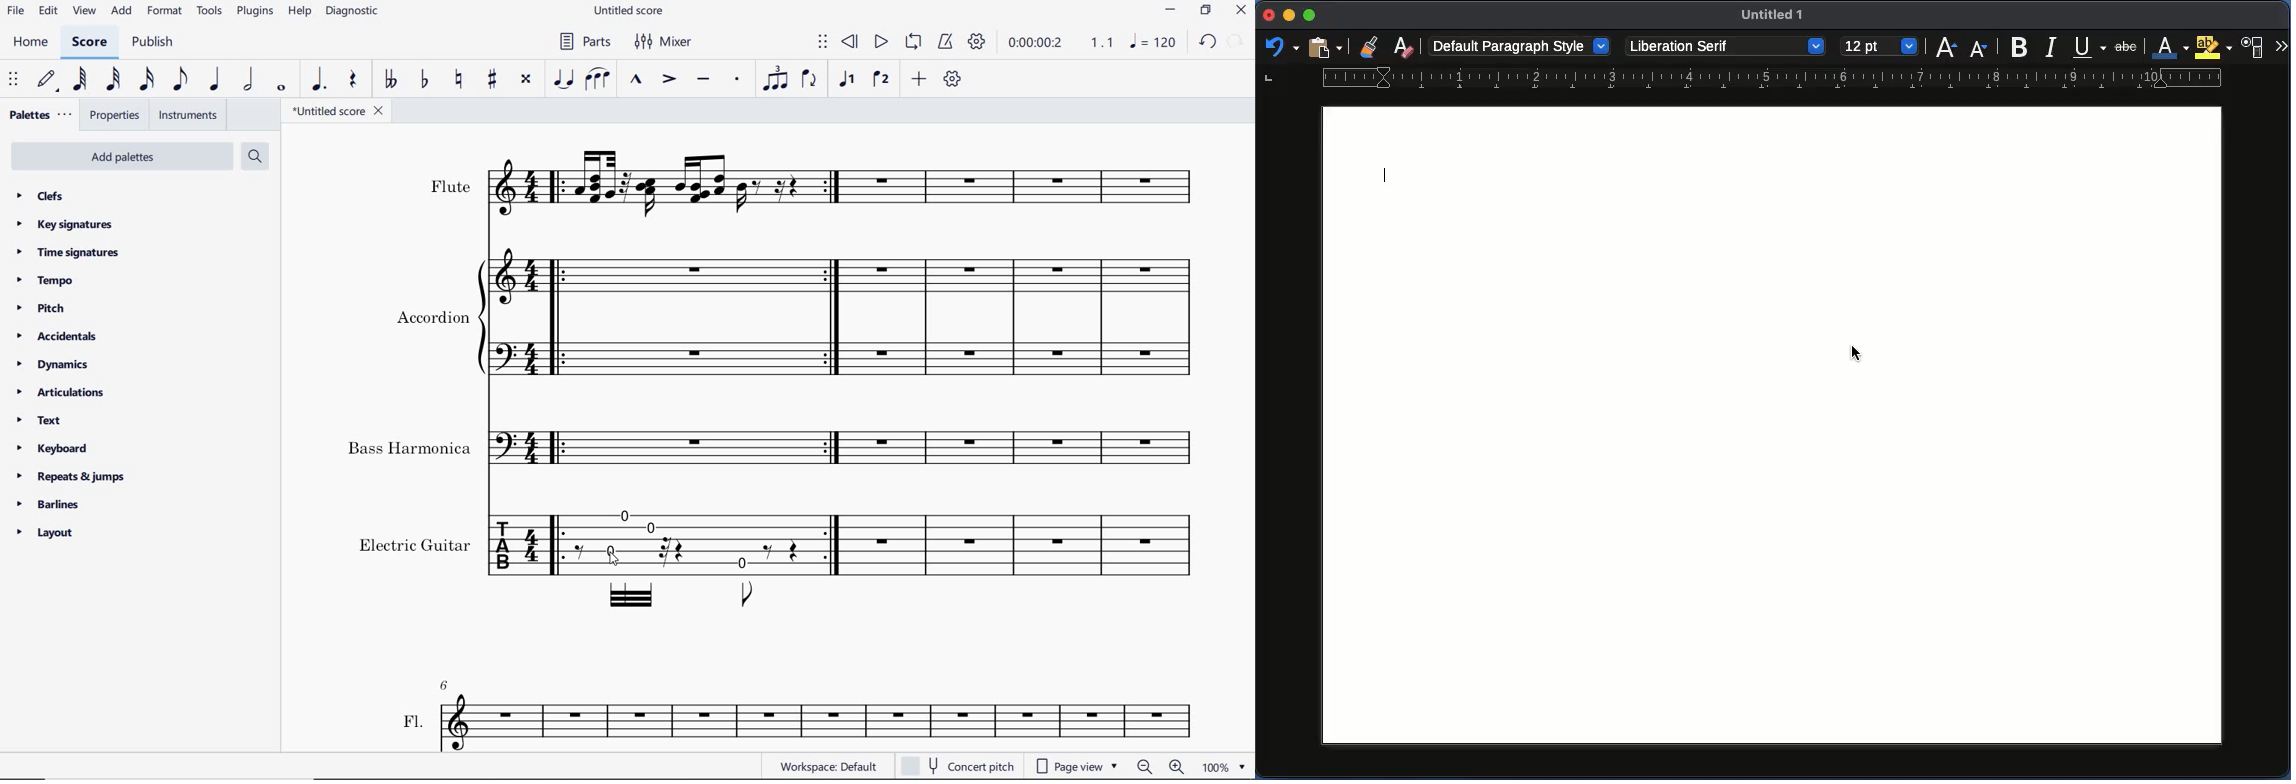 Image resolution: width=2296 pixels, height=784 pixels. Describe the element at coordinates (1205, 11) in the screenshot. I see `restore down` at that location.